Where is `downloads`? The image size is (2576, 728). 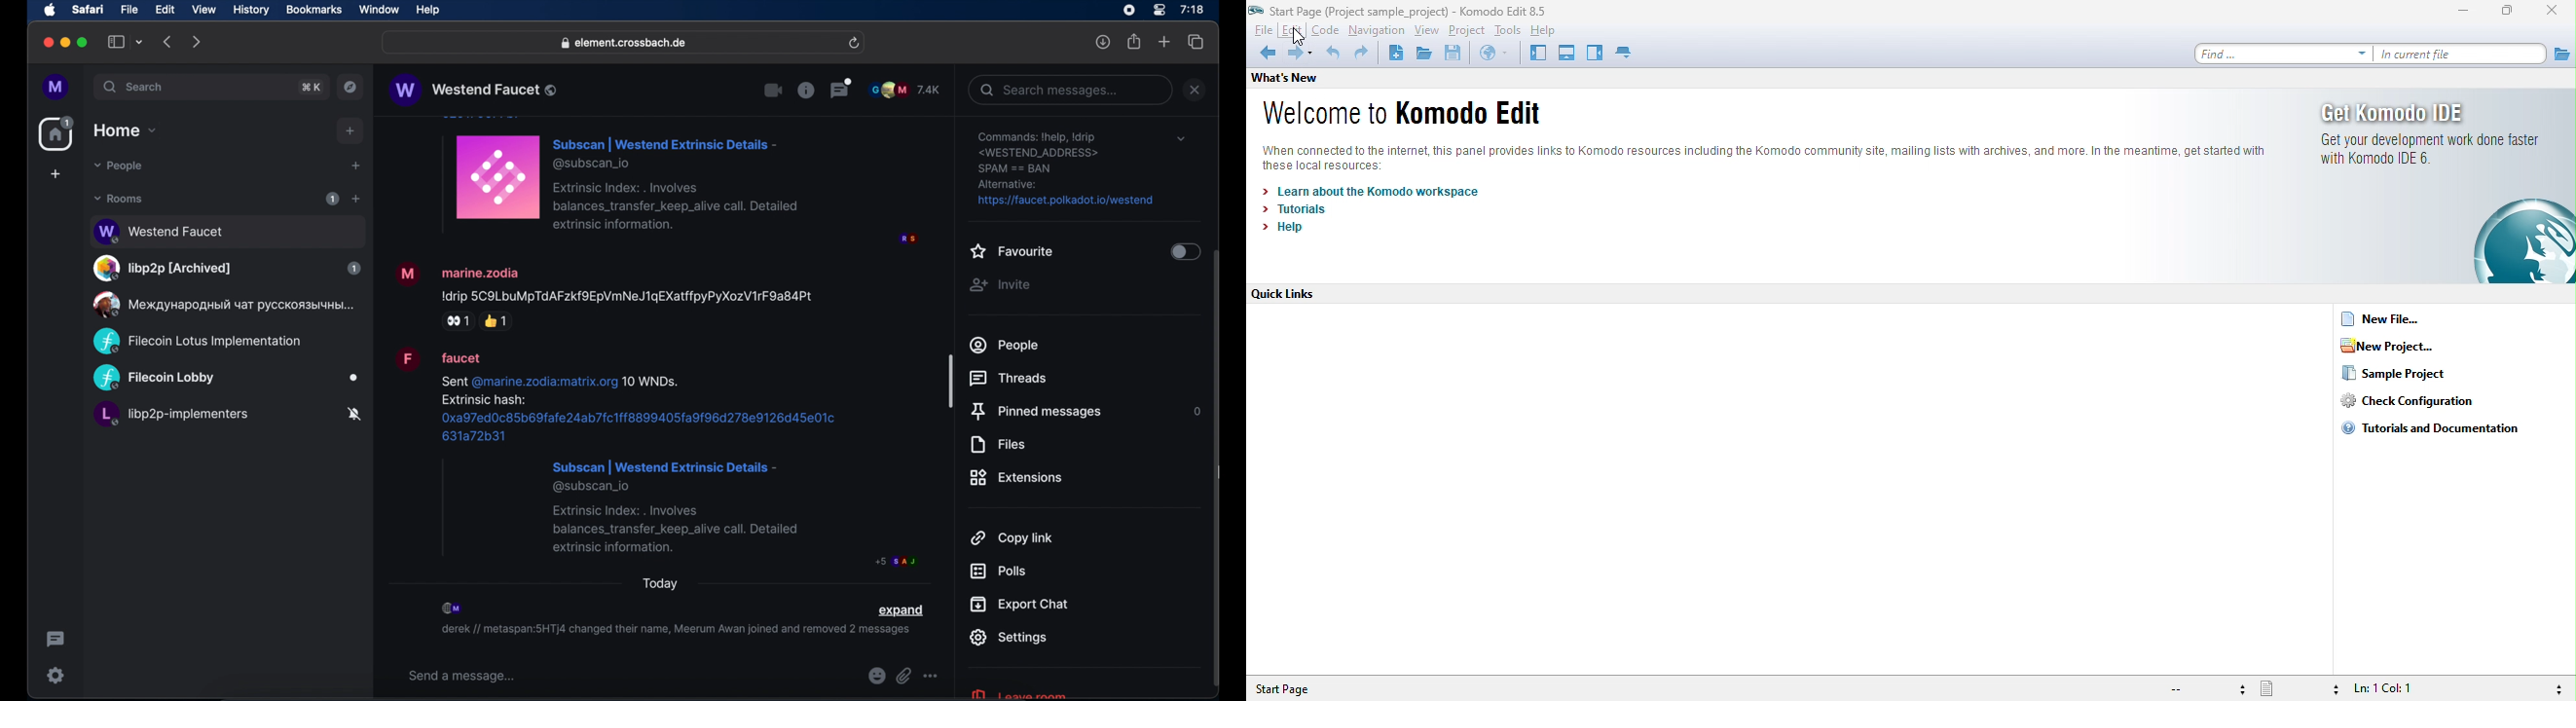
downloads is located at coordinates (1103, 42).